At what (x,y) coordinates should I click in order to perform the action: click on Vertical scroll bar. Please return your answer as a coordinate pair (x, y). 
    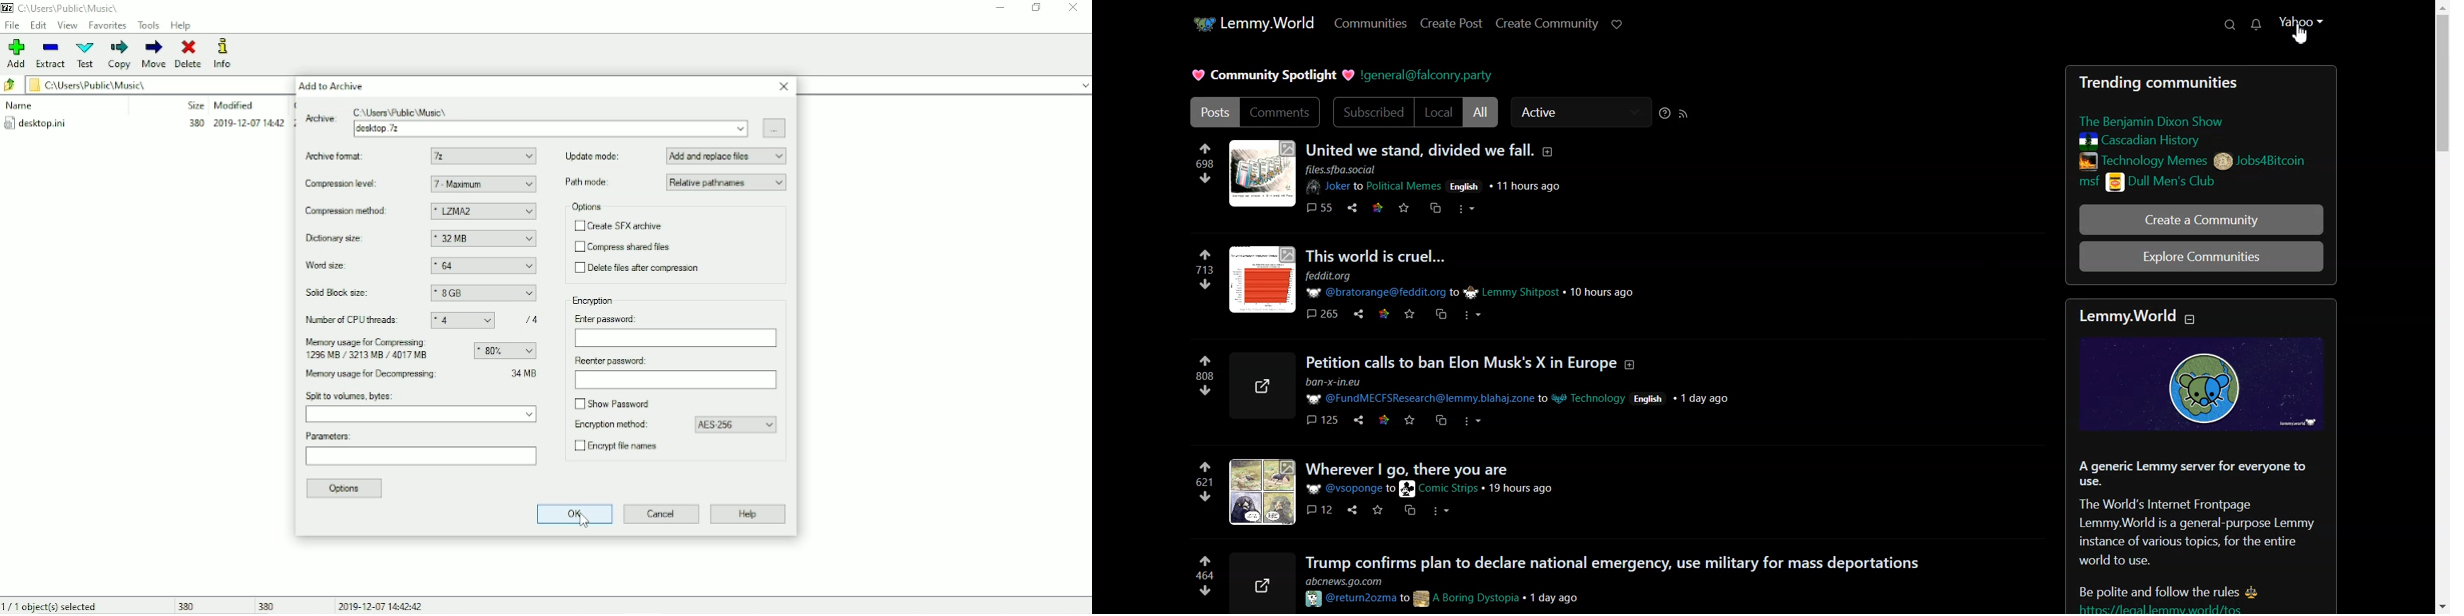
    Looking at the image, I should click on (2442, 307).